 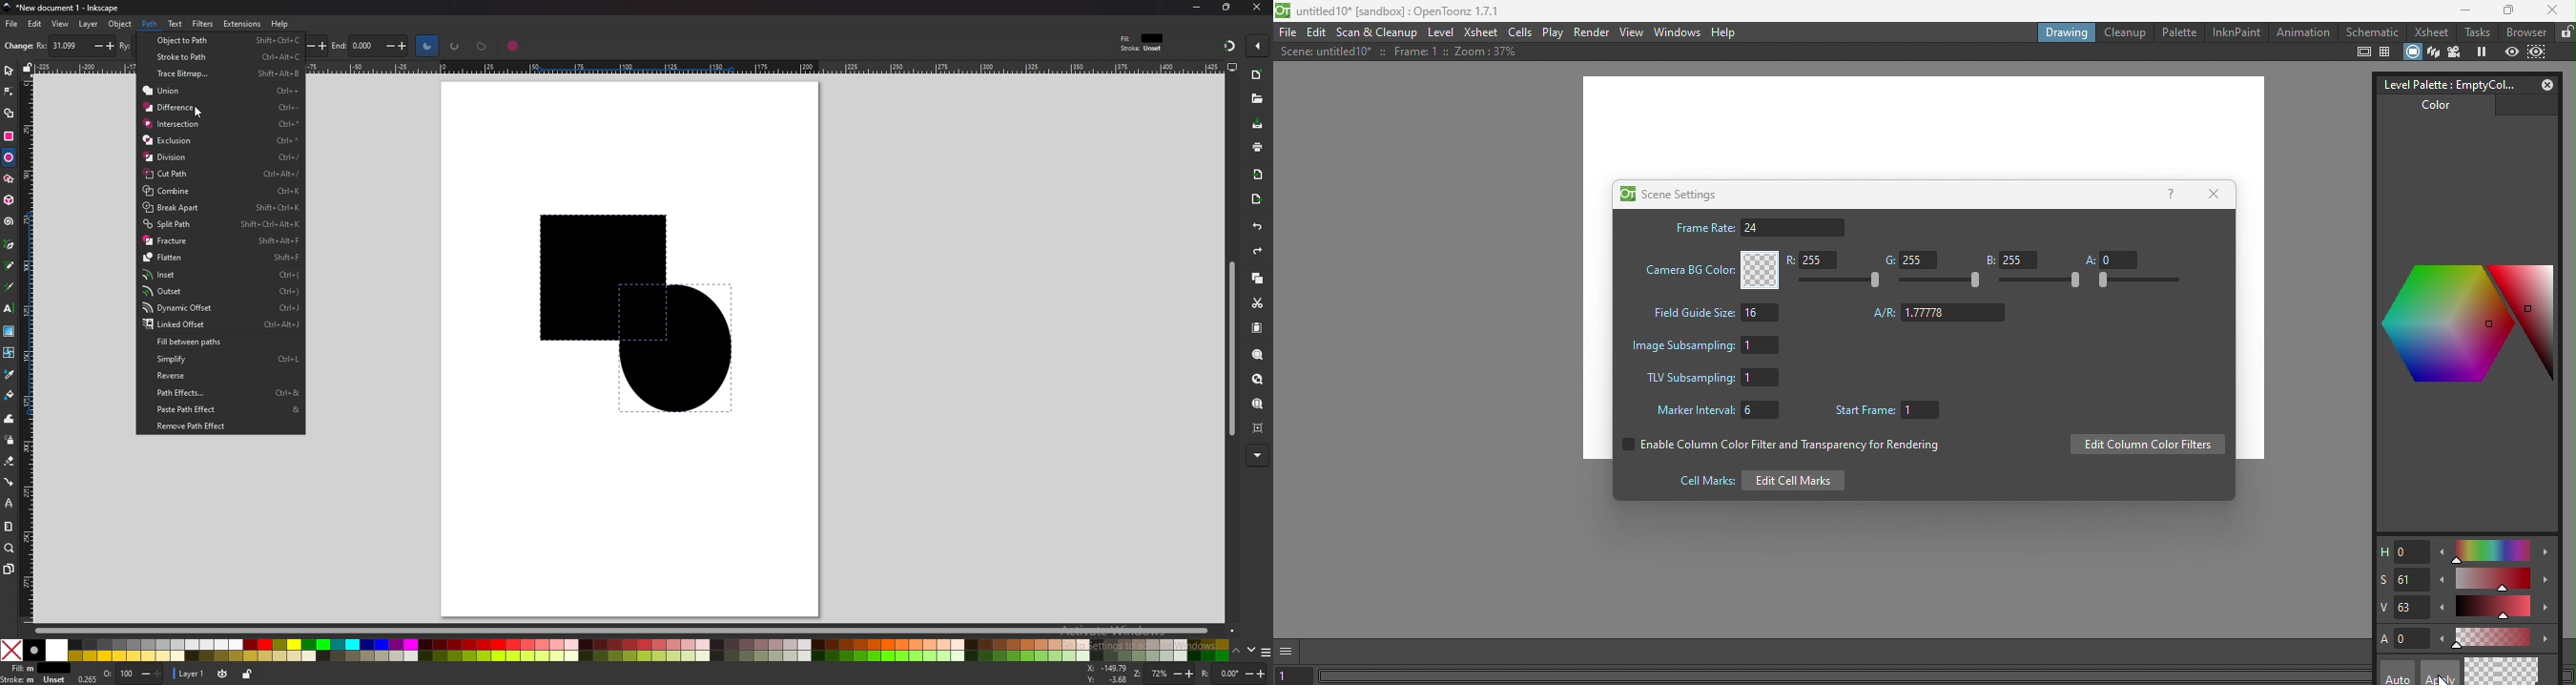 What do you see at coordinates (1521, 32) in the screenshot?
I see `Cells` at bounding box center [1521, 32].